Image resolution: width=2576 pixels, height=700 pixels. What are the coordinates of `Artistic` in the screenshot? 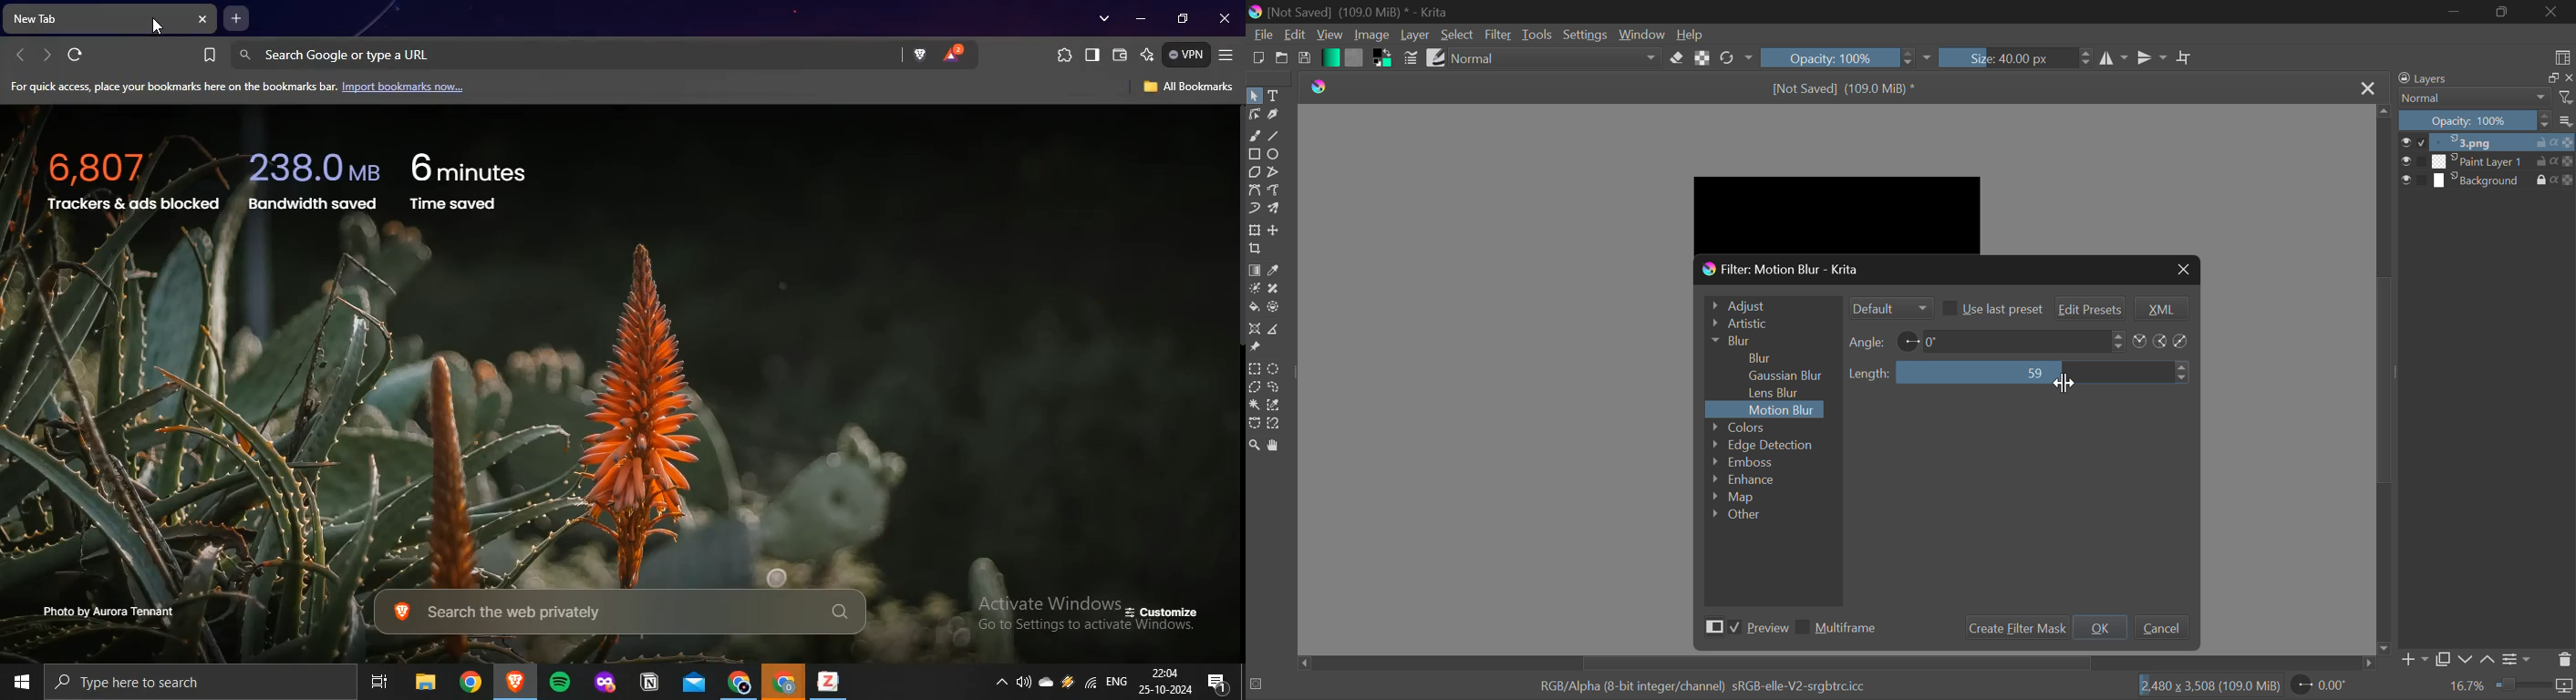 It's located at (1770, 324).